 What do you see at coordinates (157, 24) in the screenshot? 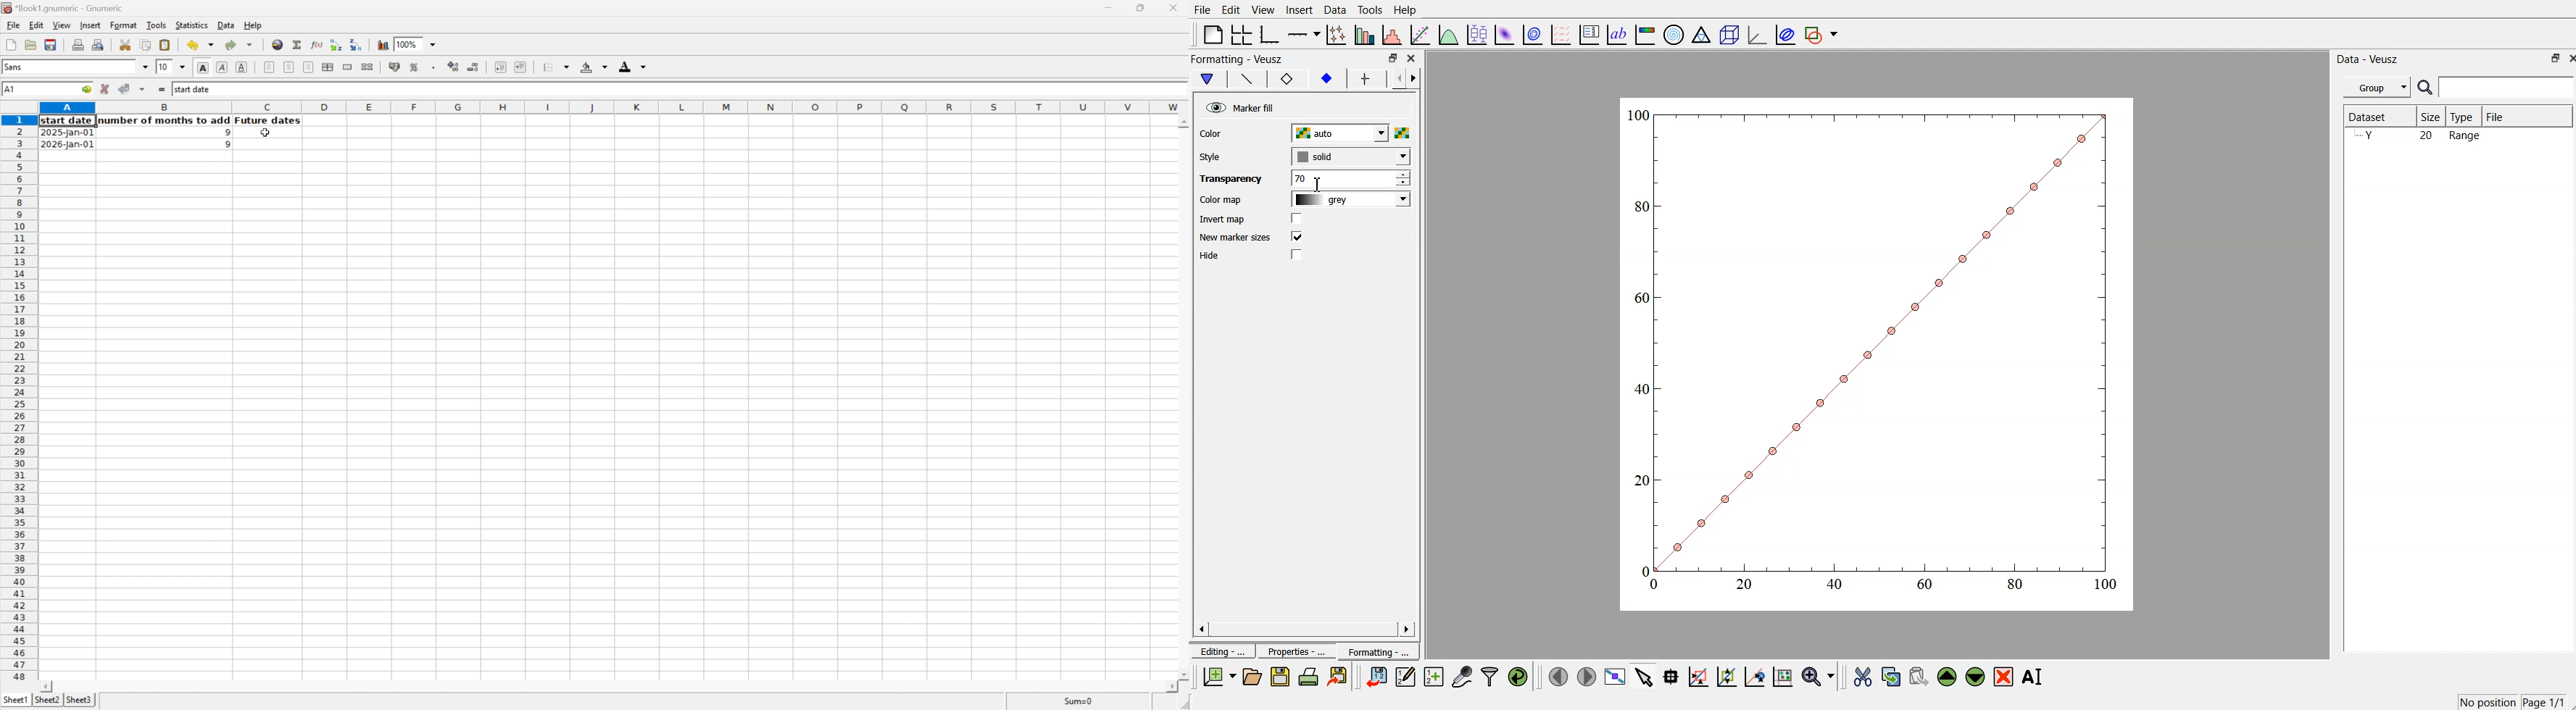
I see `Tools` at bounding box center [157, 24].